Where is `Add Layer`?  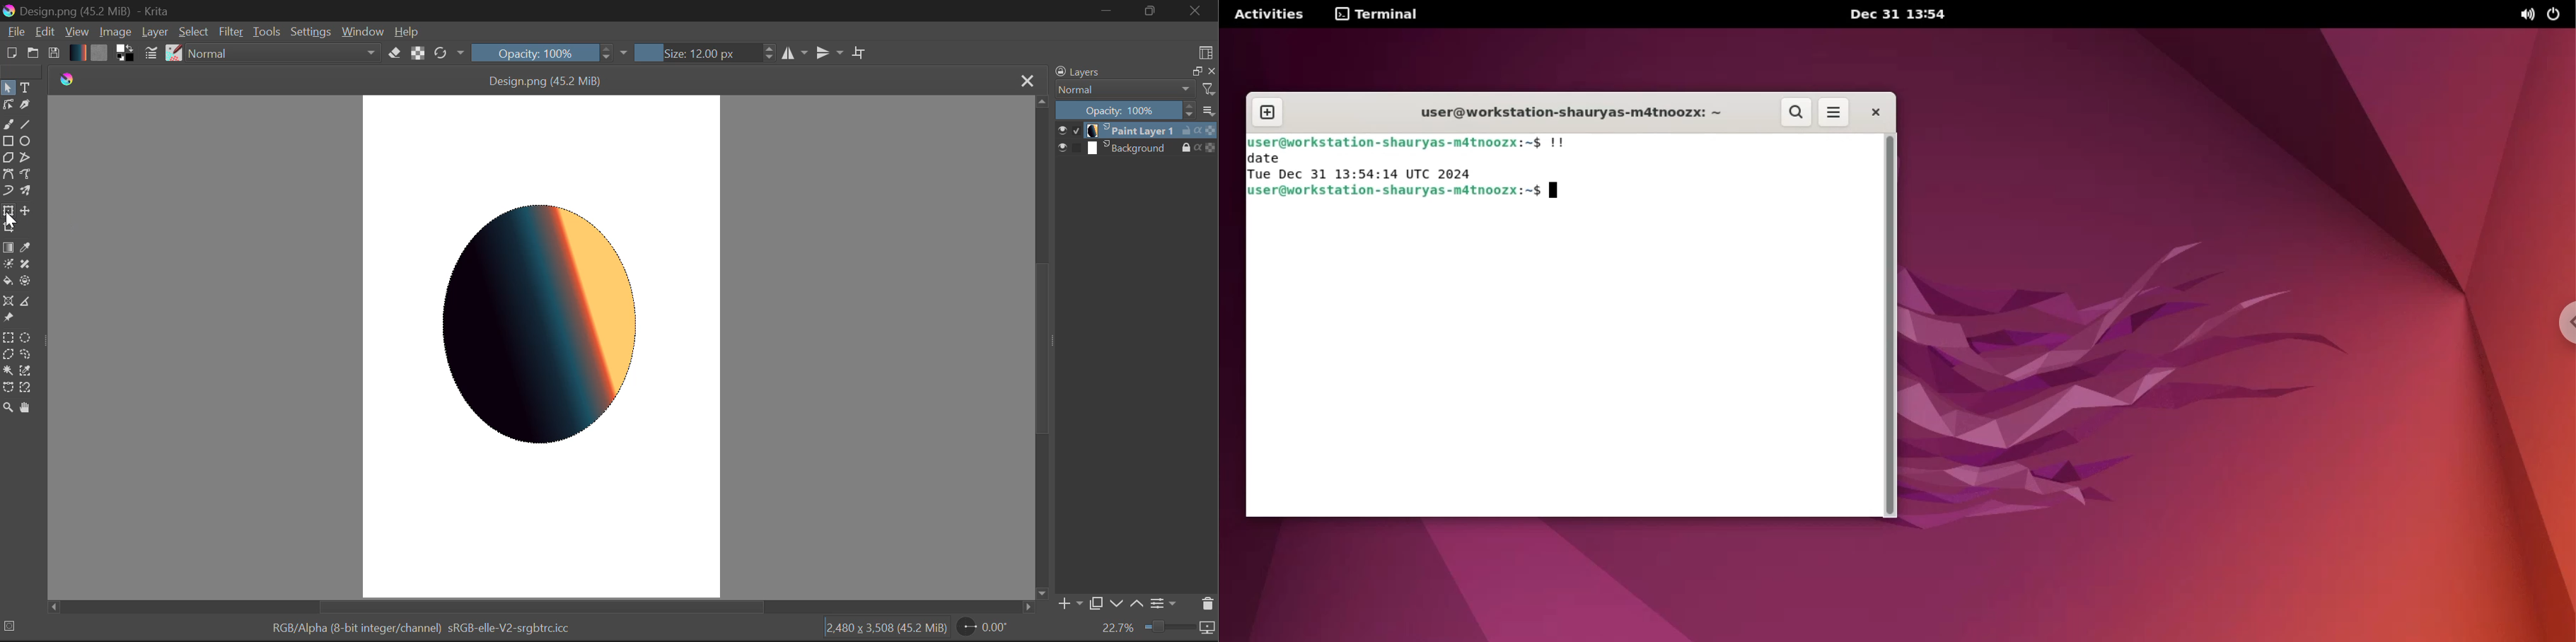
Add Layer is located at coordinates (1069, 604).